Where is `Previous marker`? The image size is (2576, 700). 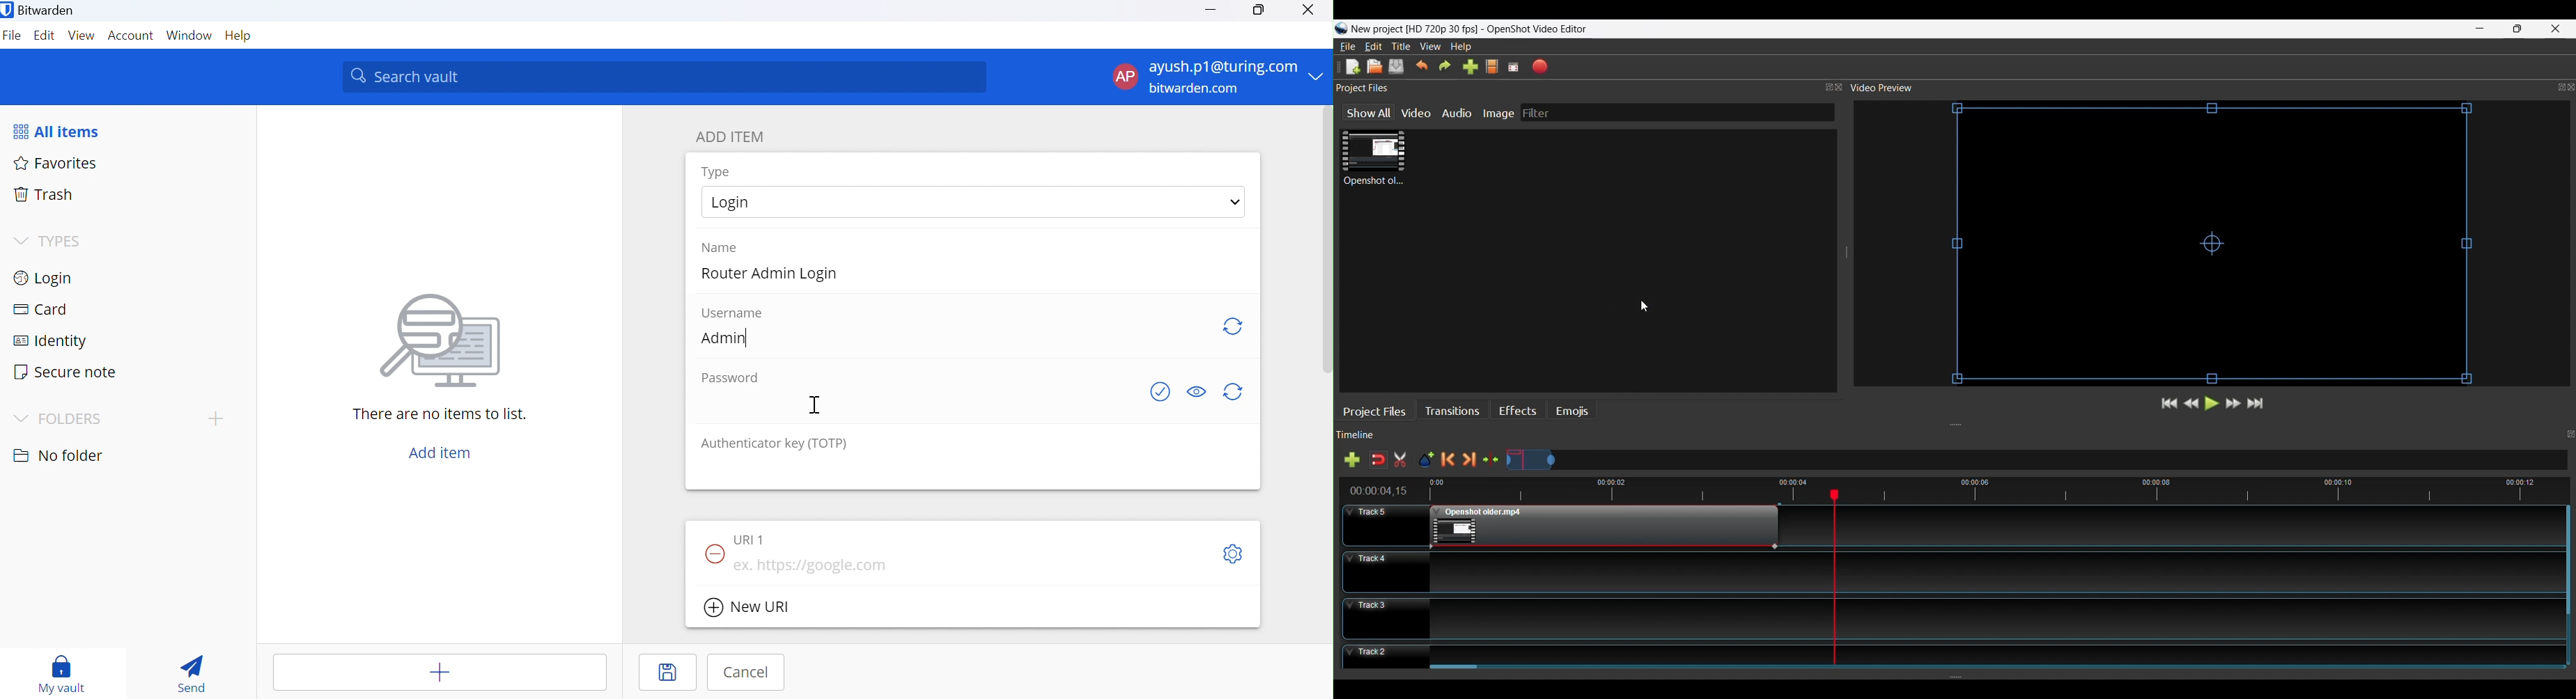 Previous marker is located at coordinates (1450, 460).